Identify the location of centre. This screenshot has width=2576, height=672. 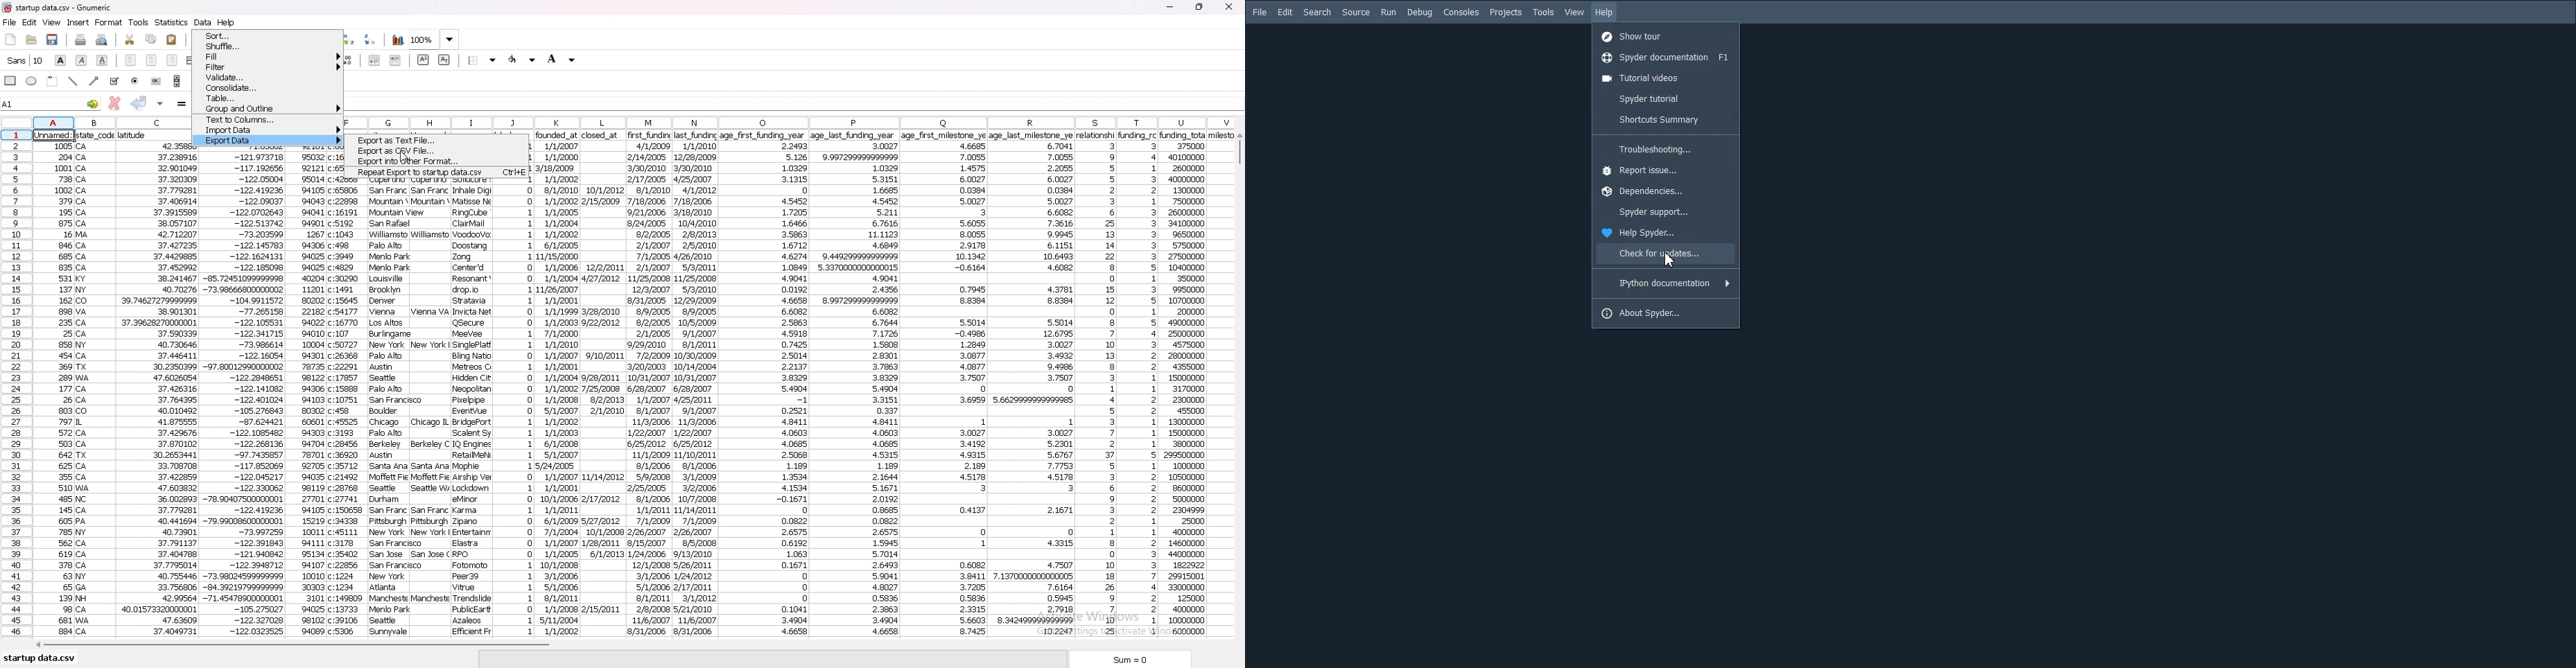
(151, 60).